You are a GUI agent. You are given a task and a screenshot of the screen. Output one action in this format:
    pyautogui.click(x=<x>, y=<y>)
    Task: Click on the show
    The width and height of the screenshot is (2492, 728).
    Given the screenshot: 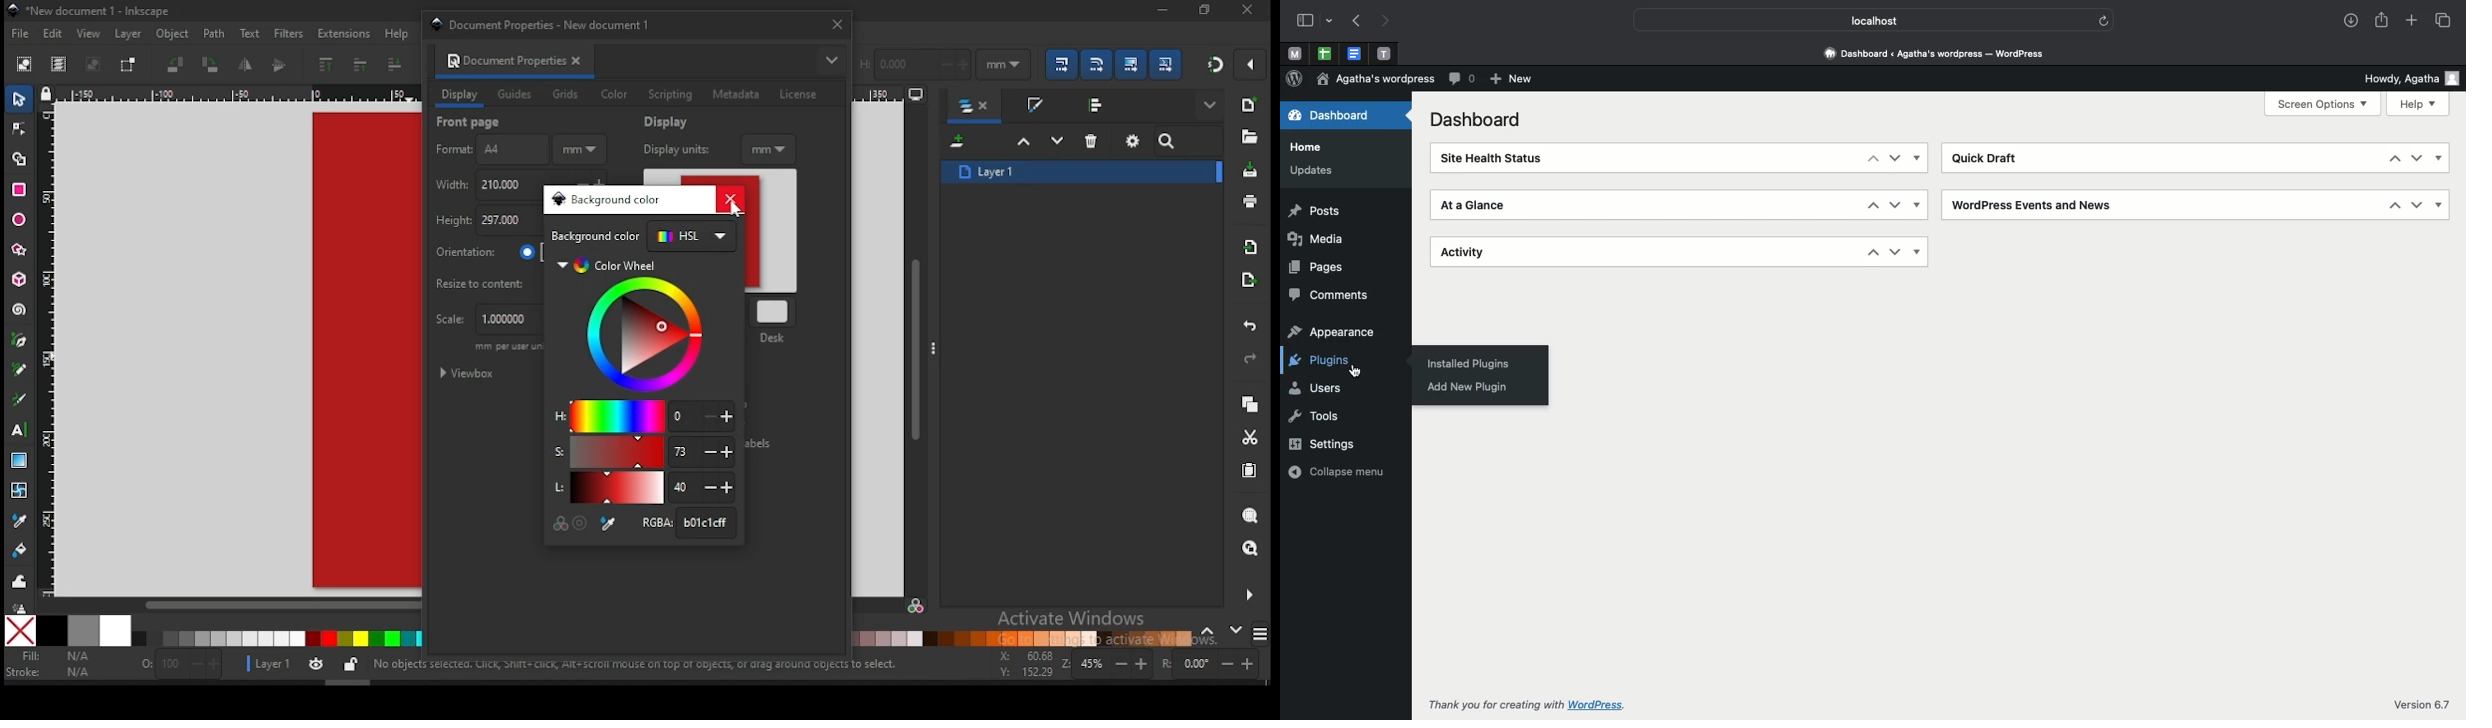 What is the action you would take?
    pyautogui.click(x=1212, y=106)
    